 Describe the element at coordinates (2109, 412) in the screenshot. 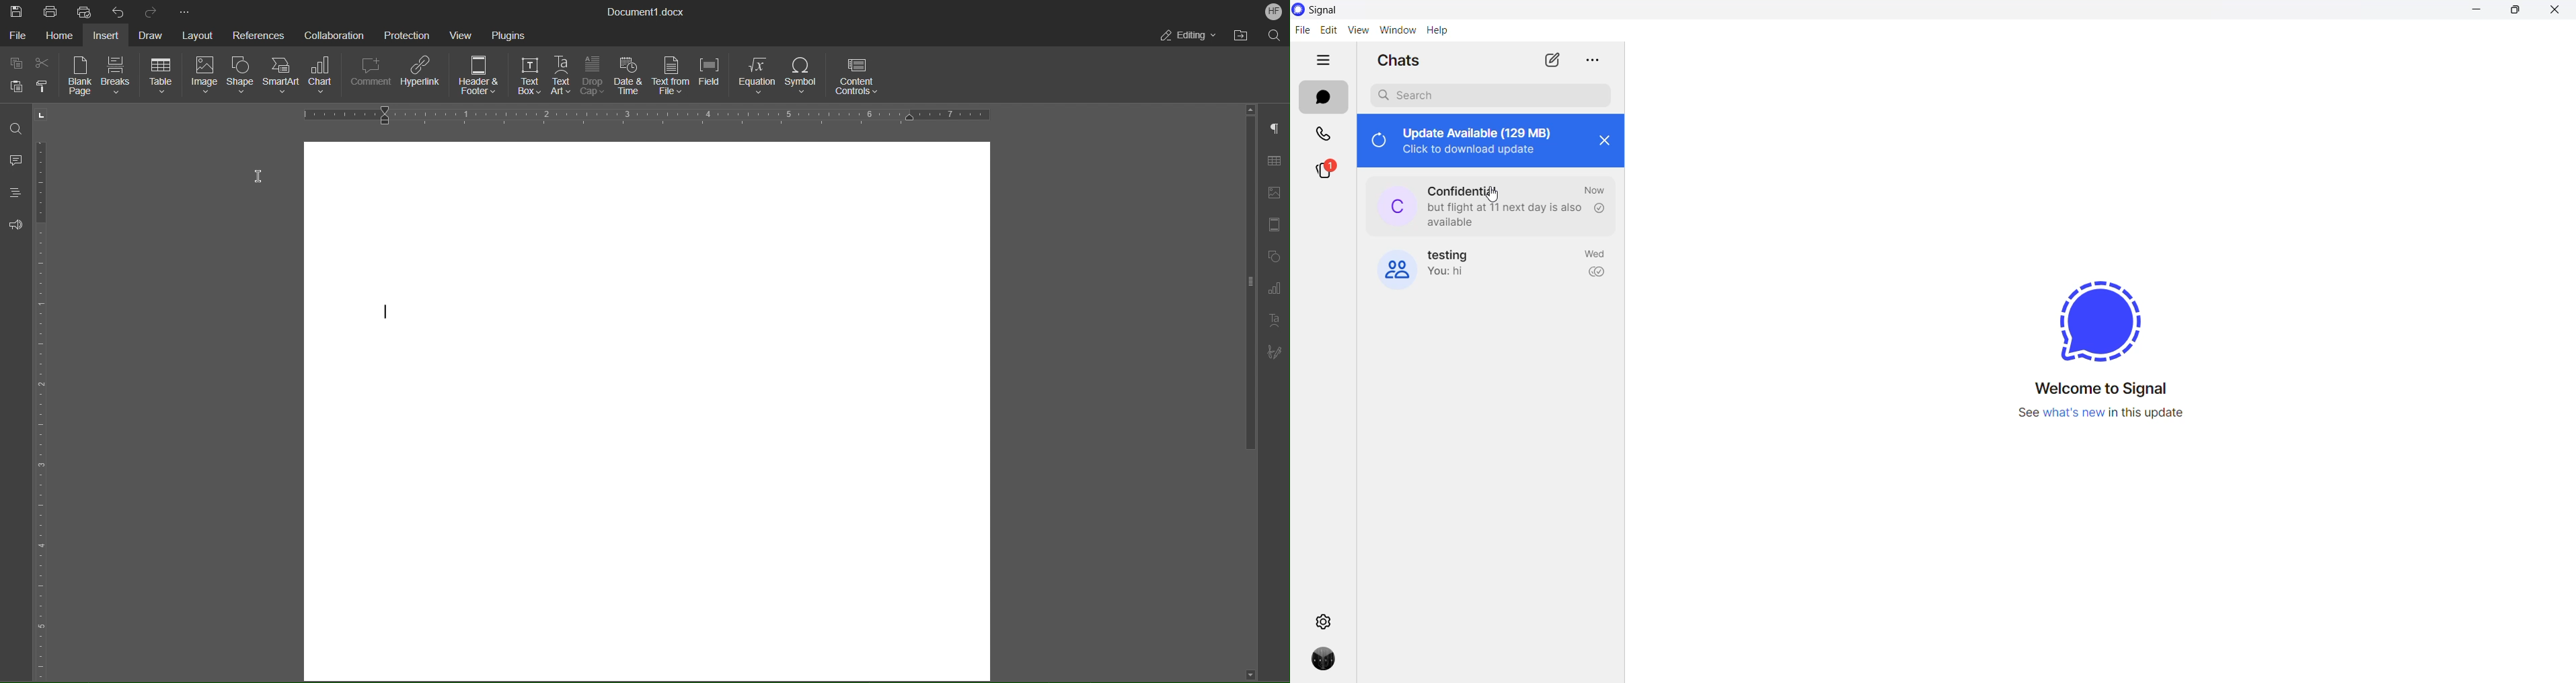

I see `update info` at that location.